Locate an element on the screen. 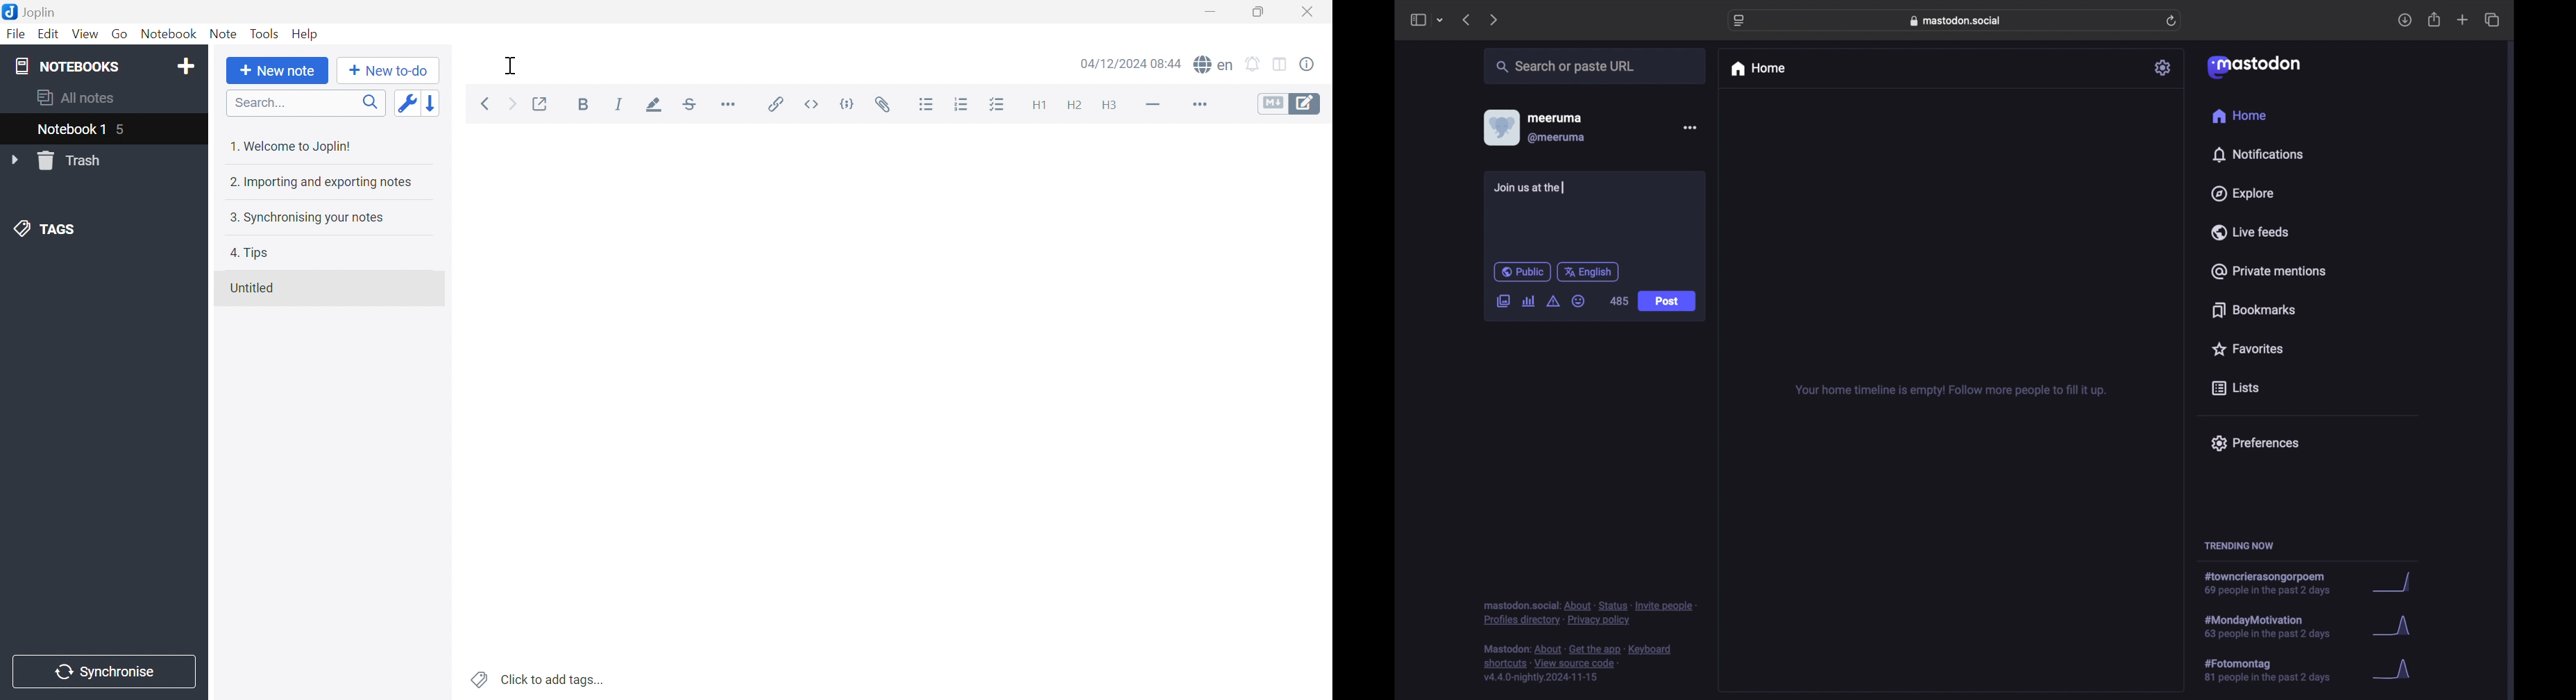  485 is located at coordinates (1617, 300).